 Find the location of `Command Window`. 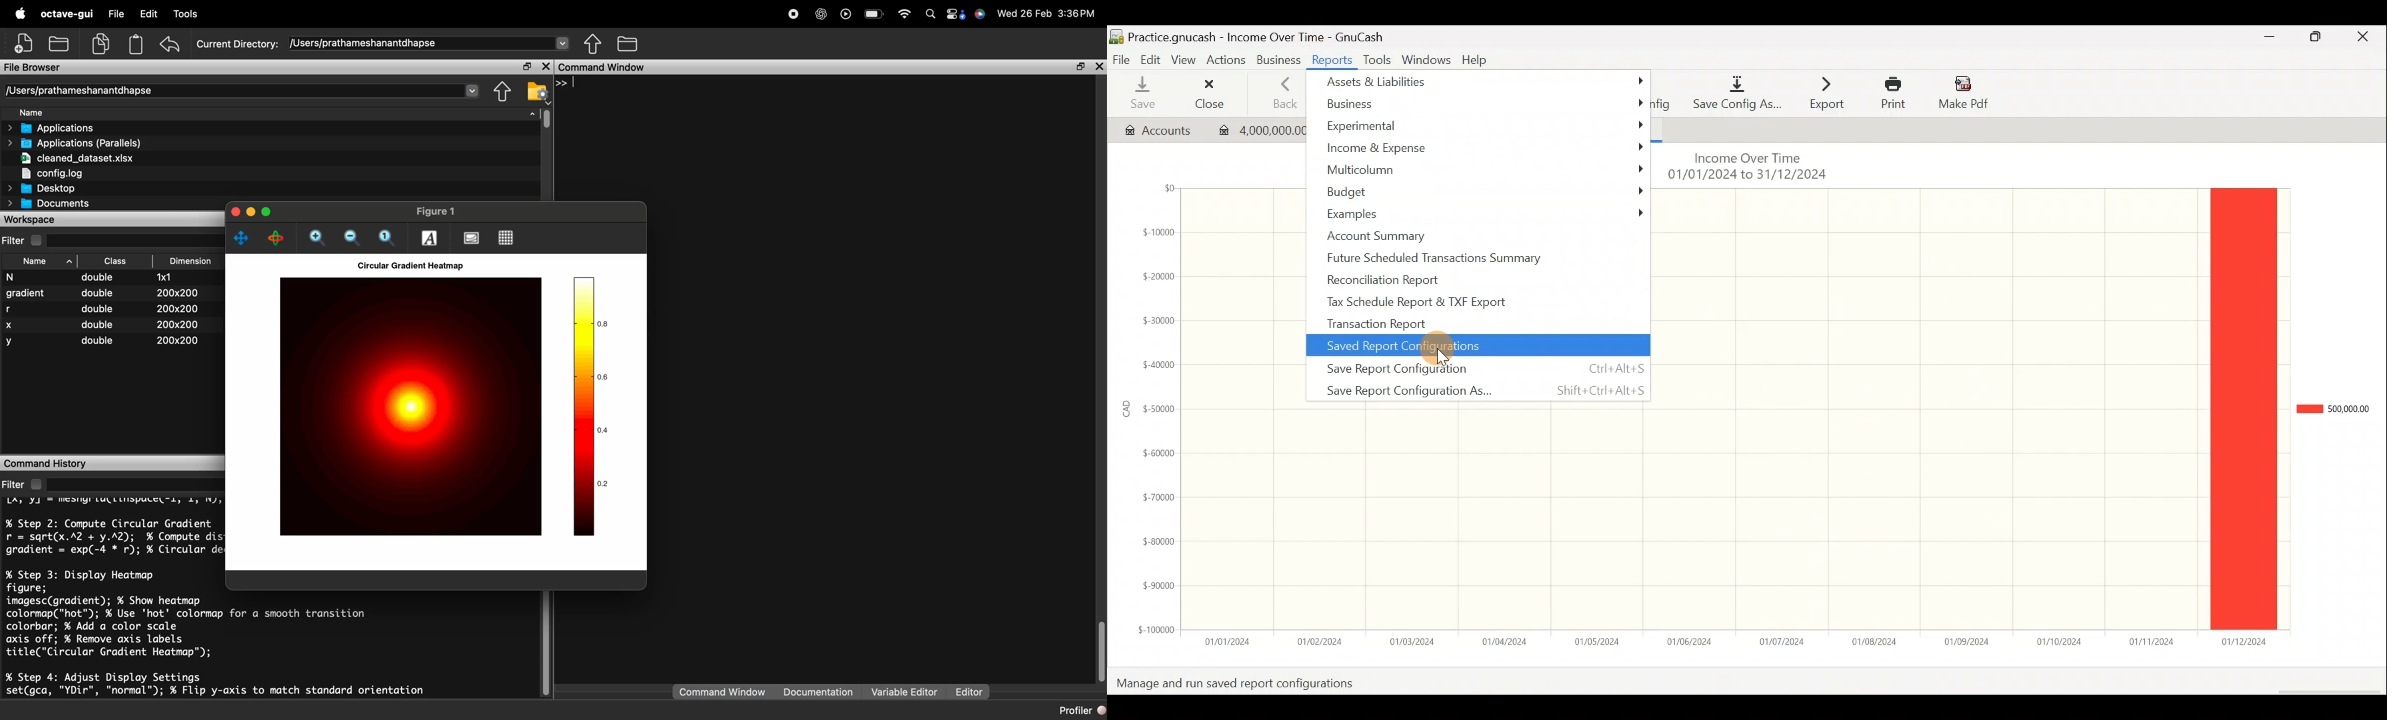

Command Window is located at coordinates (719, 692).